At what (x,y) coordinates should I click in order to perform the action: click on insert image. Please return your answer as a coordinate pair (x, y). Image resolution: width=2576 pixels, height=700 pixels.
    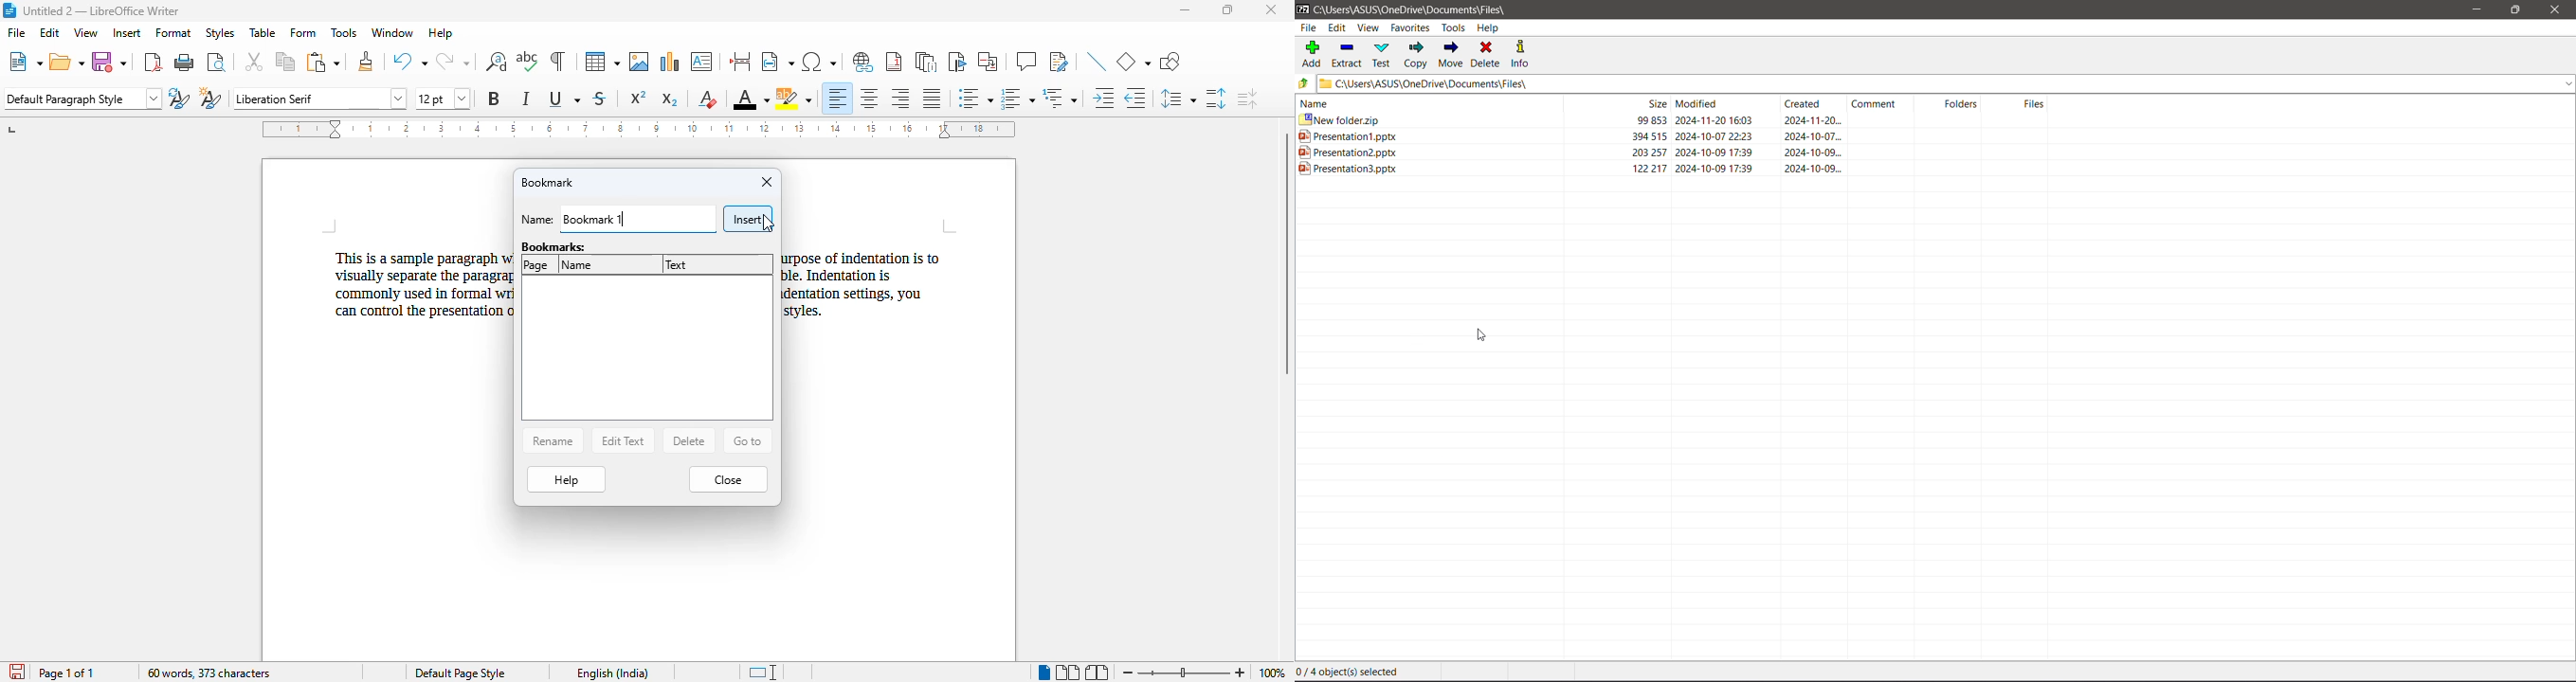
    Looking at the image, I should click on (639, 62).